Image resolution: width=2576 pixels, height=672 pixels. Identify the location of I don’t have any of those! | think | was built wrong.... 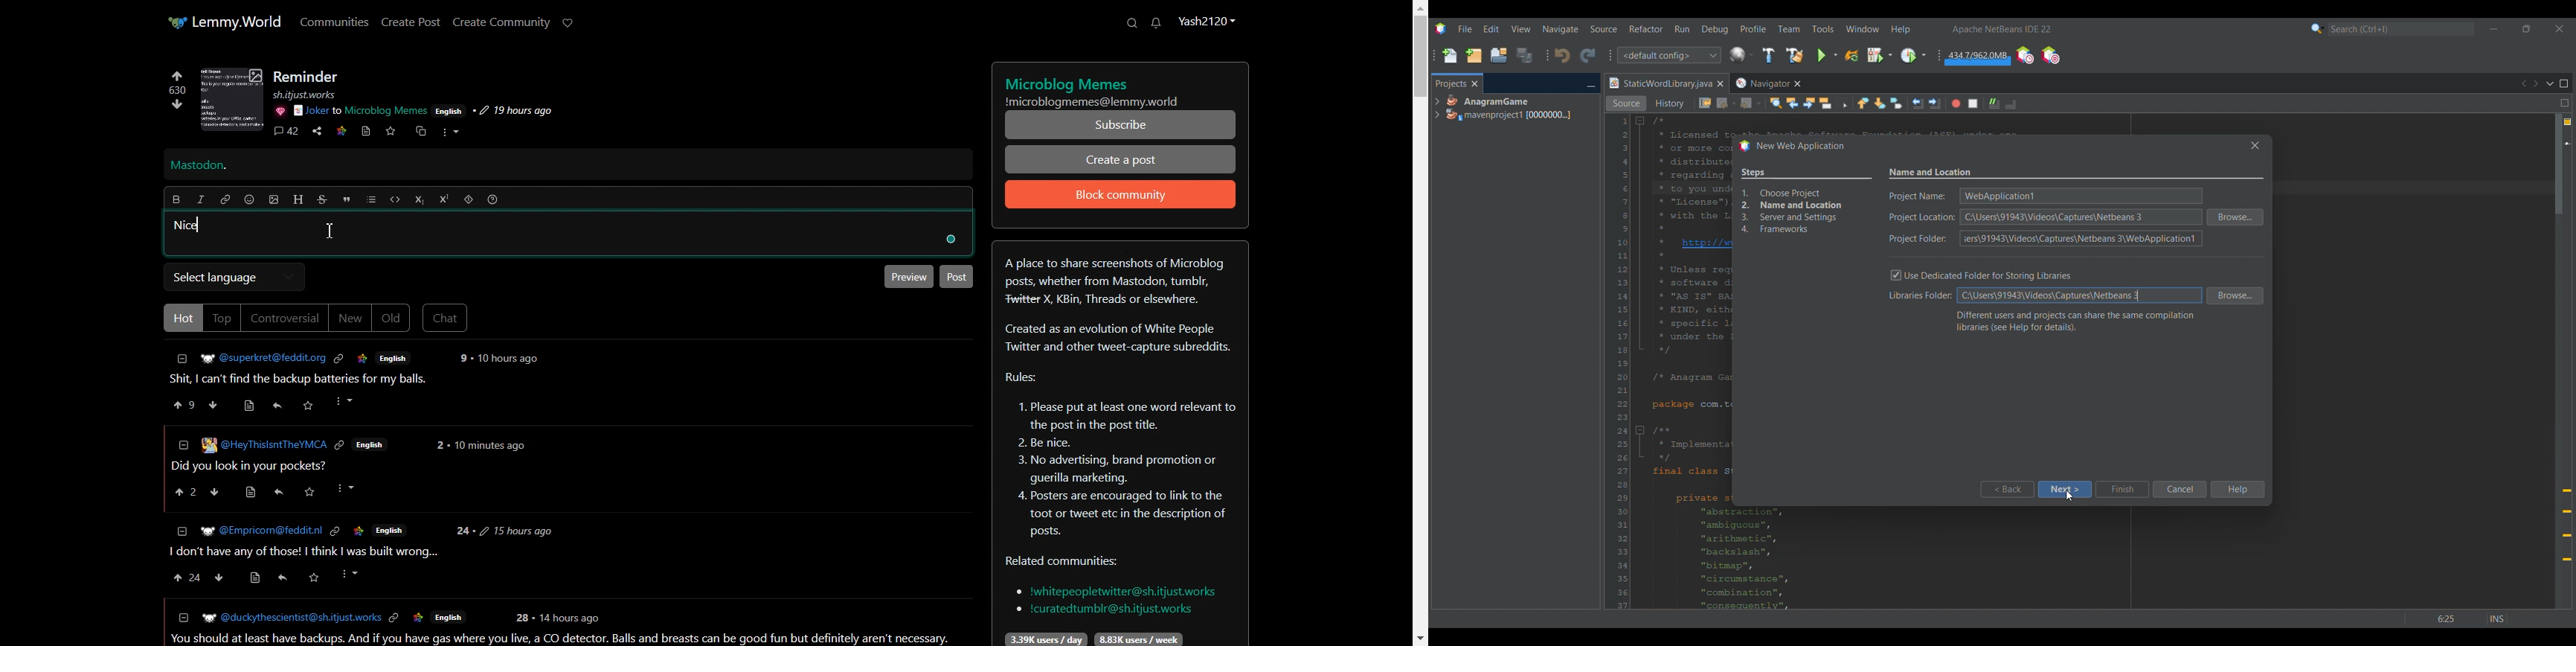
(302, 552).